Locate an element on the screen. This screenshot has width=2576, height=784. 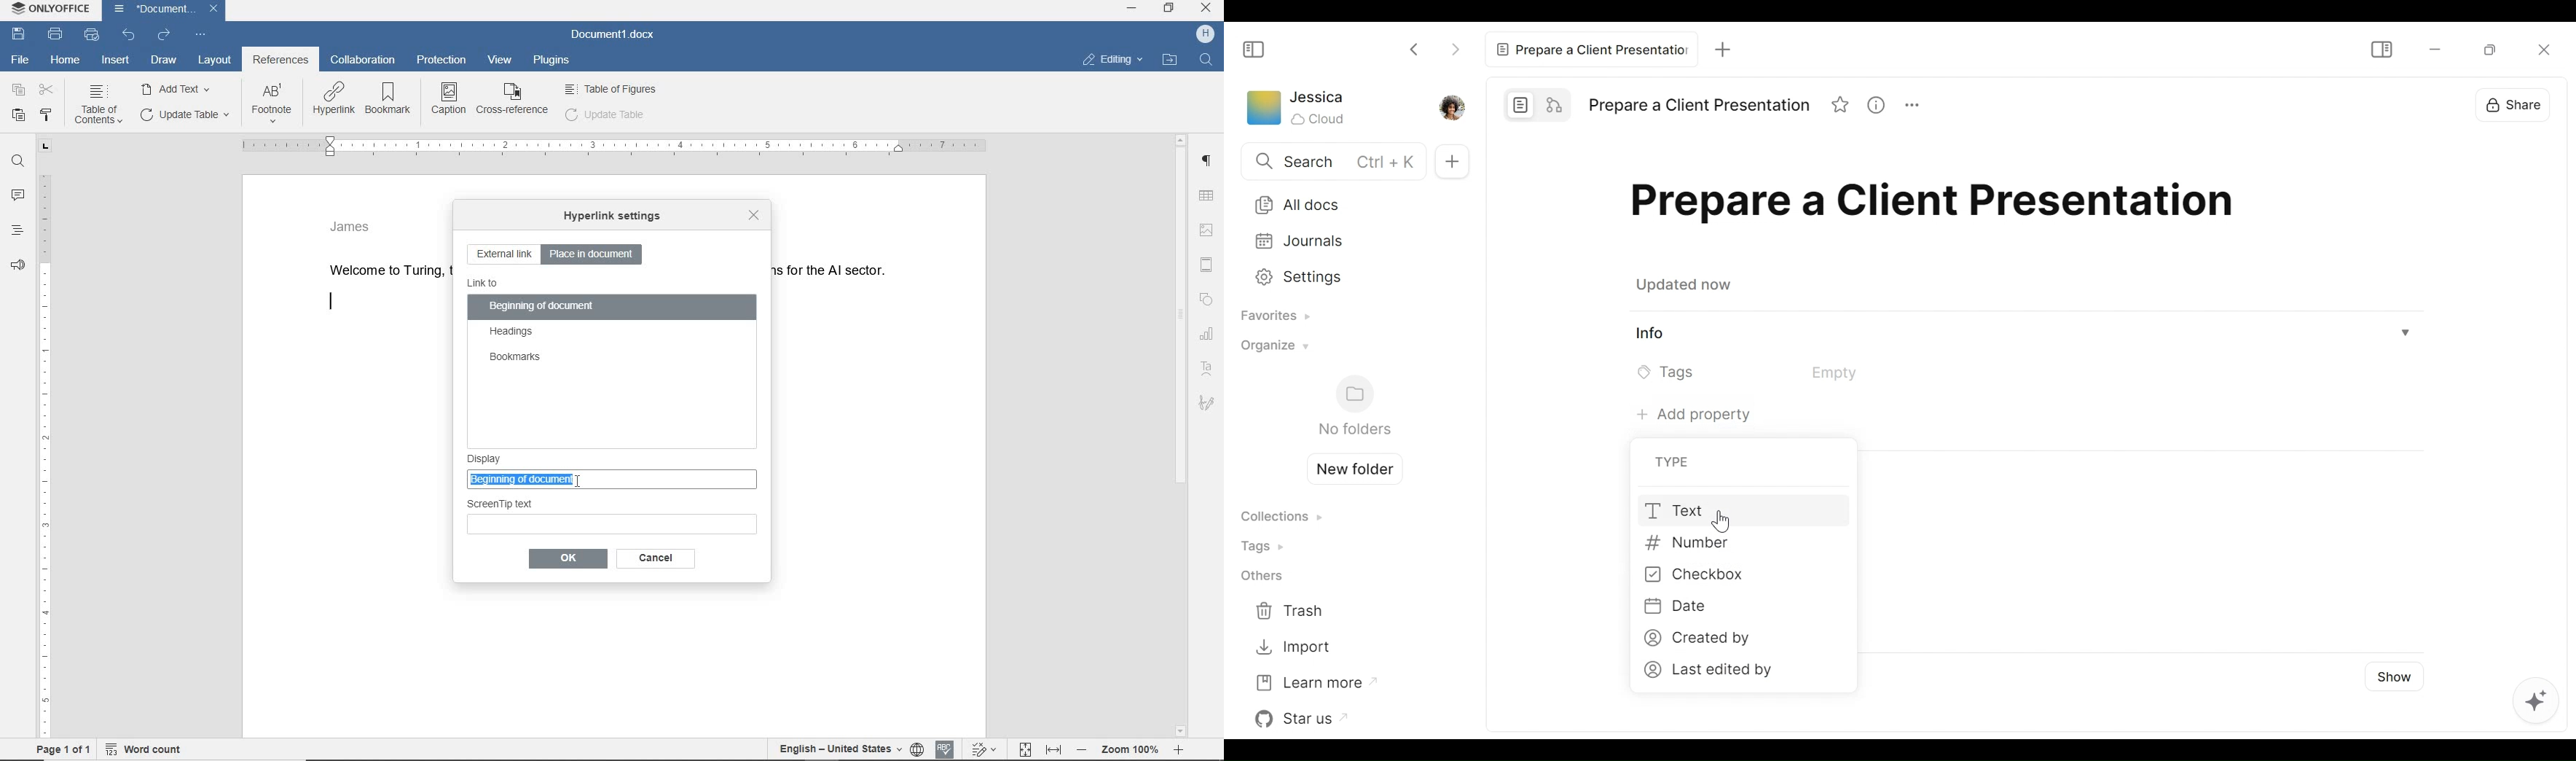
Paragraph is located at coordinates (1210, 161).